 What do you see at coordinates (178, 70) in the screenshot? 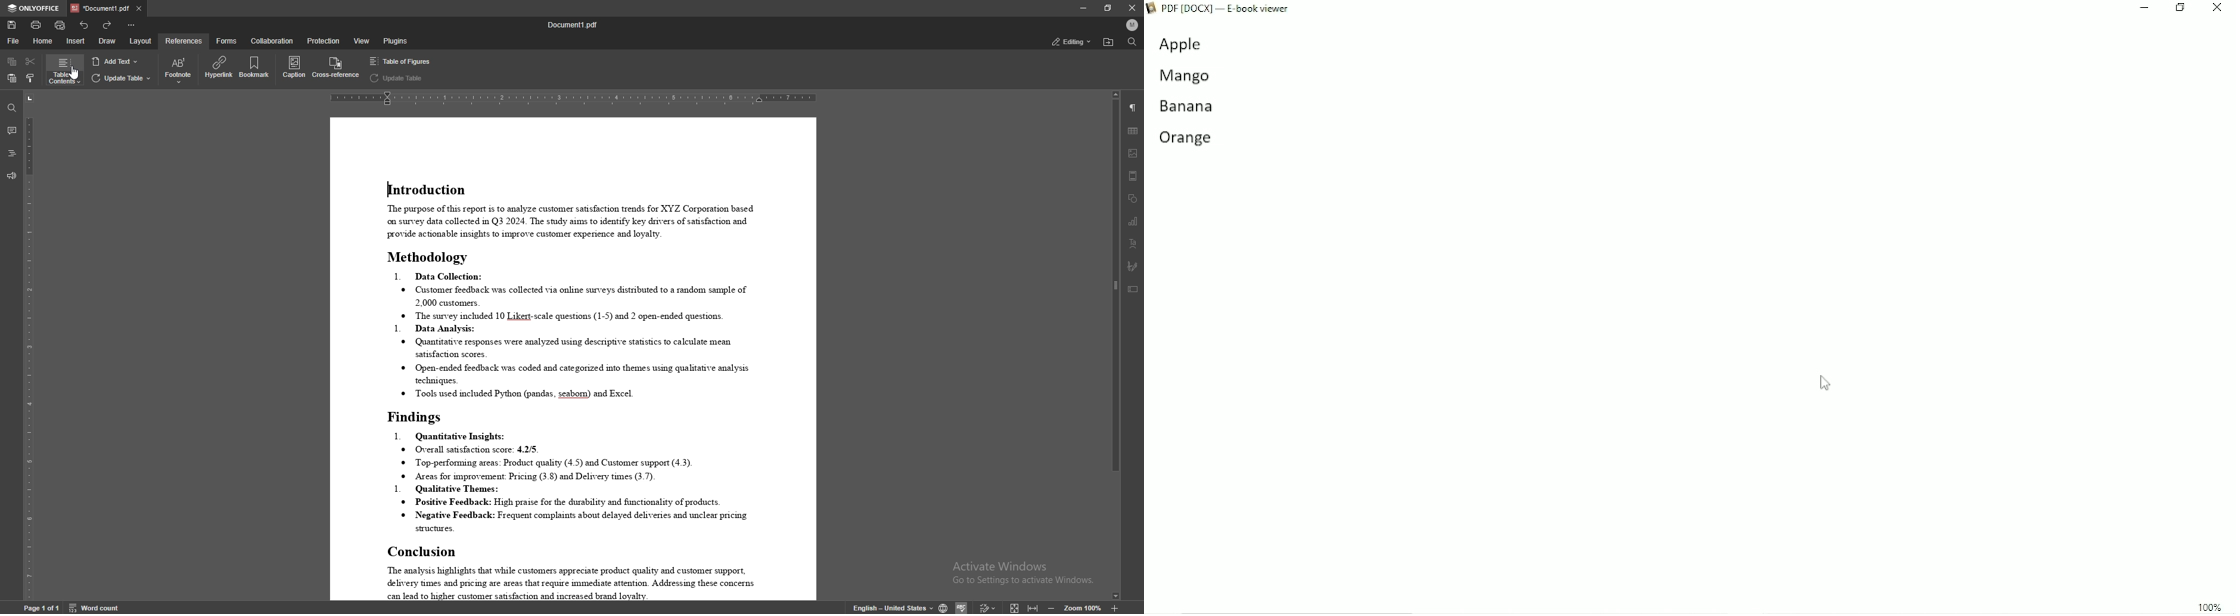
I see `footnote` at bounding box center [178, 70].